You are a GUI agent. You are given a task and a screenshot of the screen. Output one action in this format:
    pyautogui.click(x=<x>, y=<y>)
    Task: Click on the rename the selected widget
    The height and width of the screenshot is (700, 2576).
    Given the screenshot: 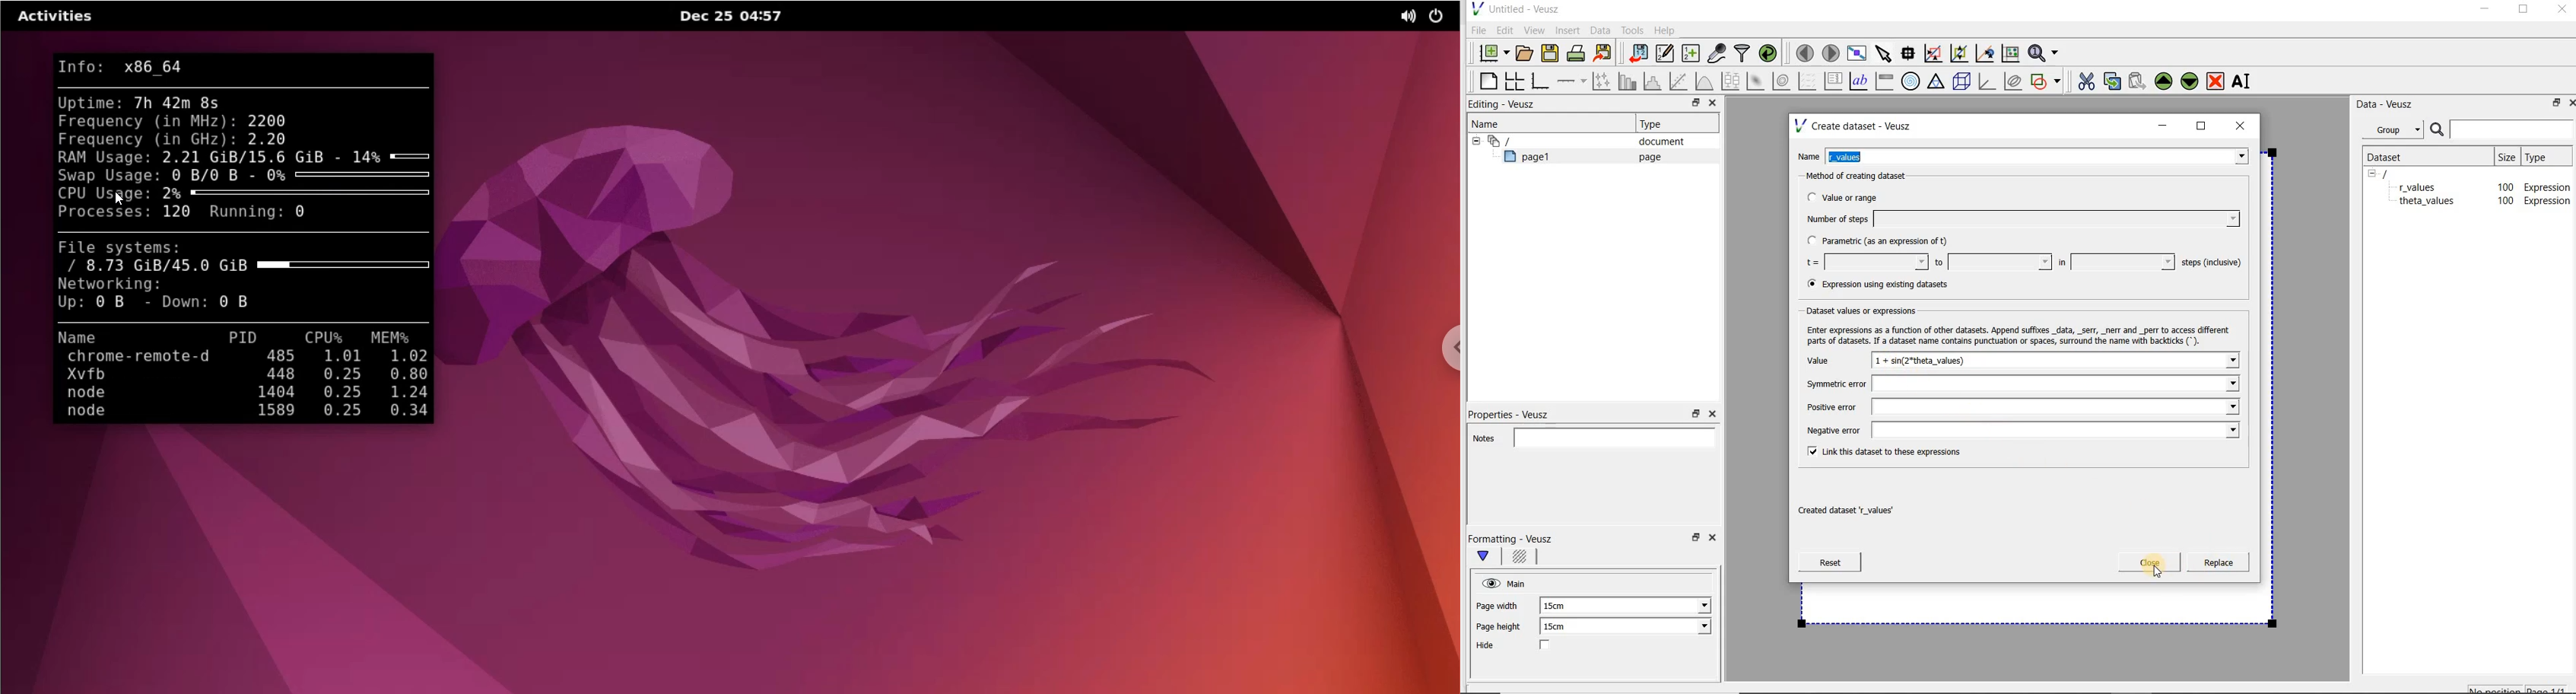 What is the action you would take?
    pyautogui.click(x=2244, y=81)
    